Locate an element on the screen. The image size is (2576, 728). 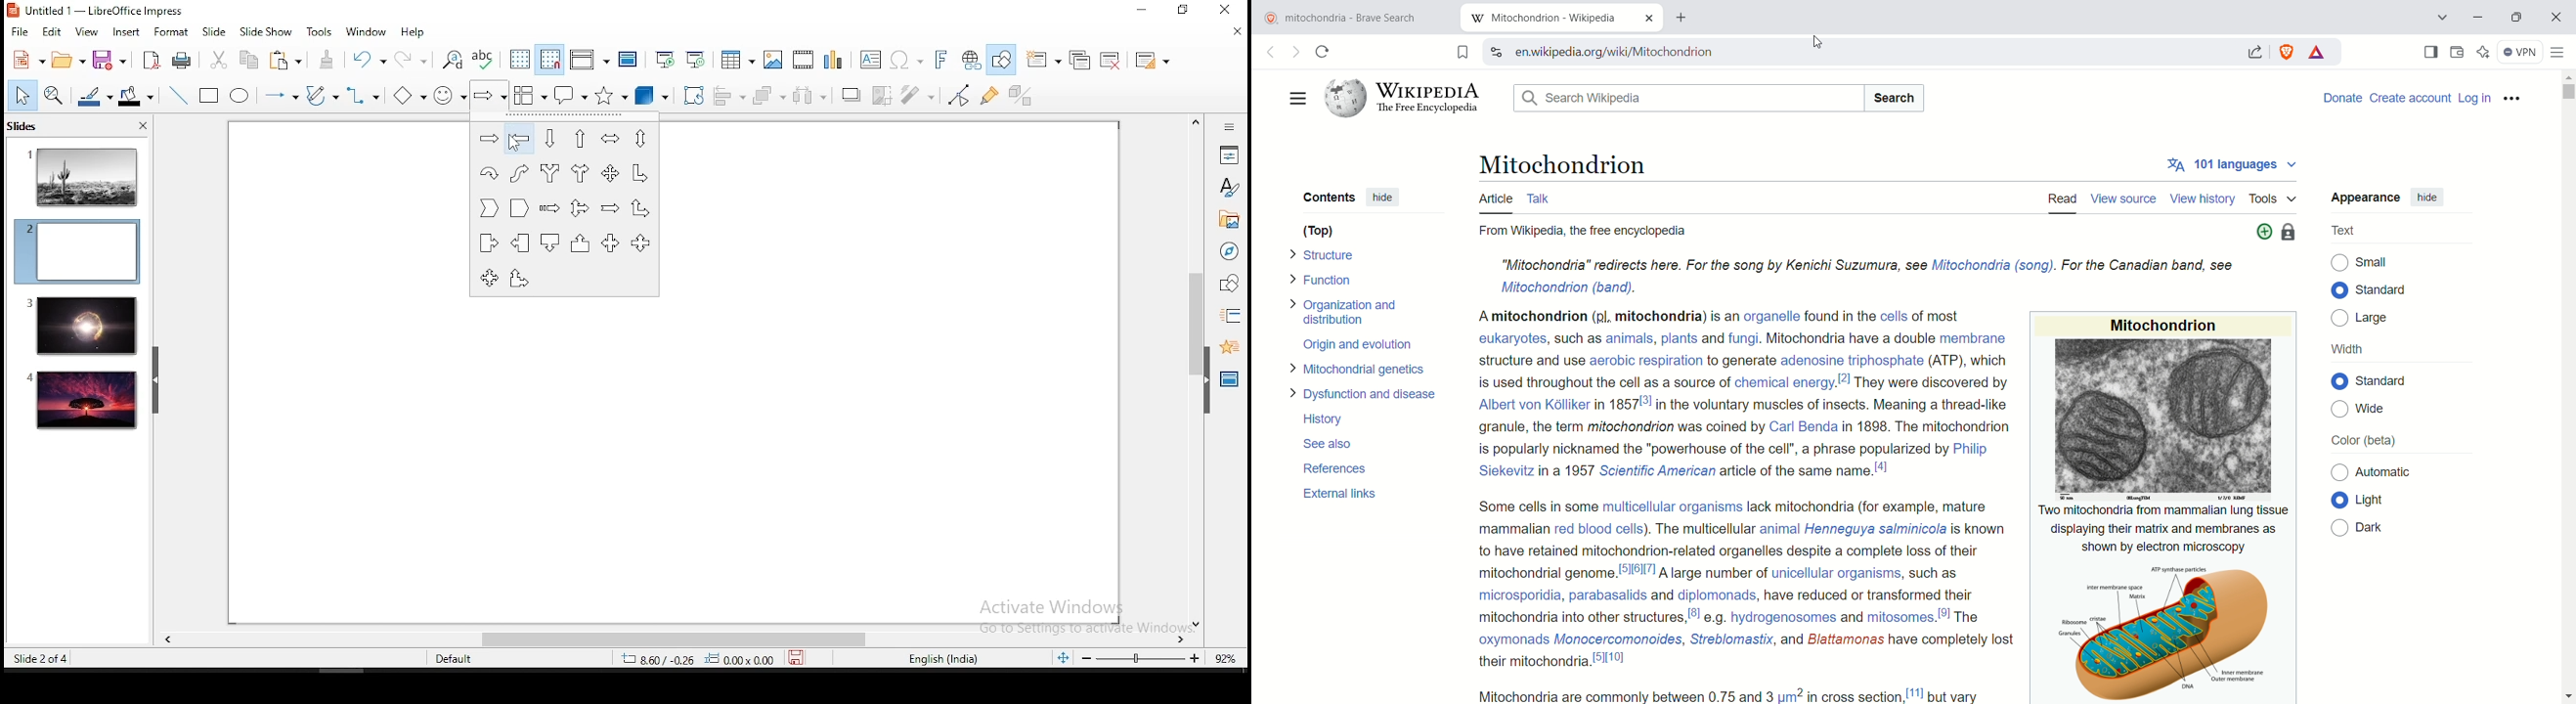
animation is located at coordinates (1227, 345).